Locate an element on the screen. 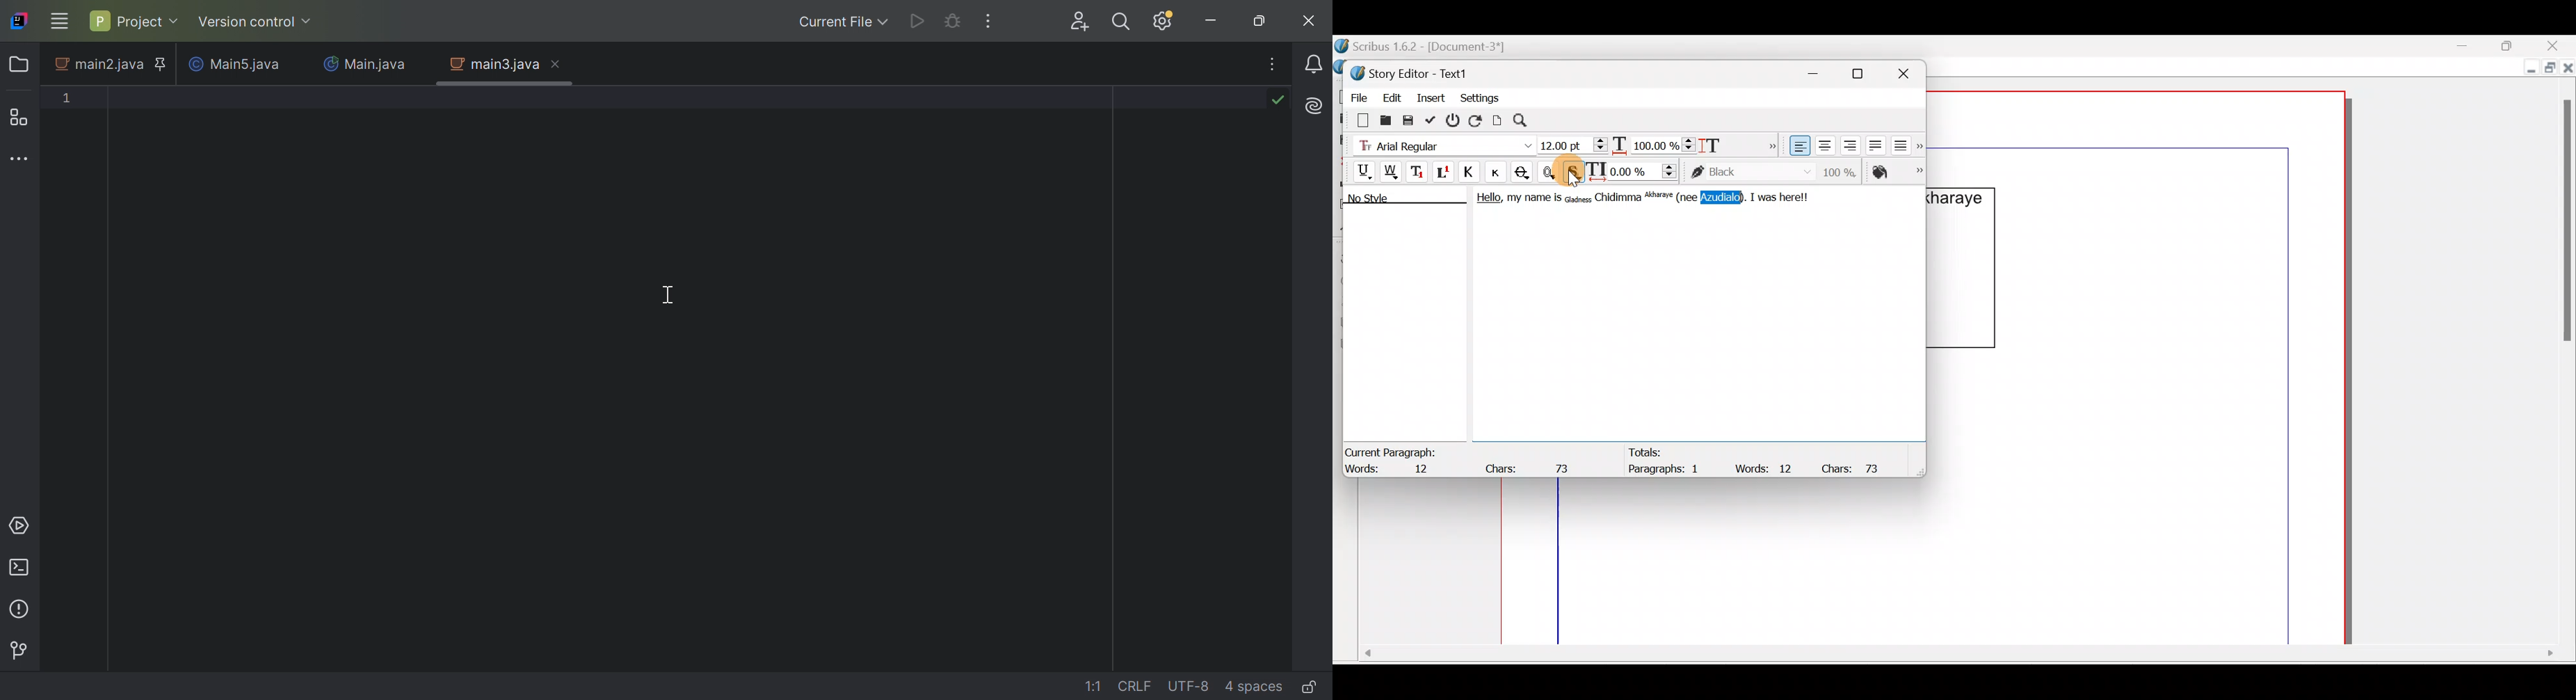 Image resolution: width=2576 pixels, height=700 pixels. Update text frame and exit is located at coordinates (1433, 118).